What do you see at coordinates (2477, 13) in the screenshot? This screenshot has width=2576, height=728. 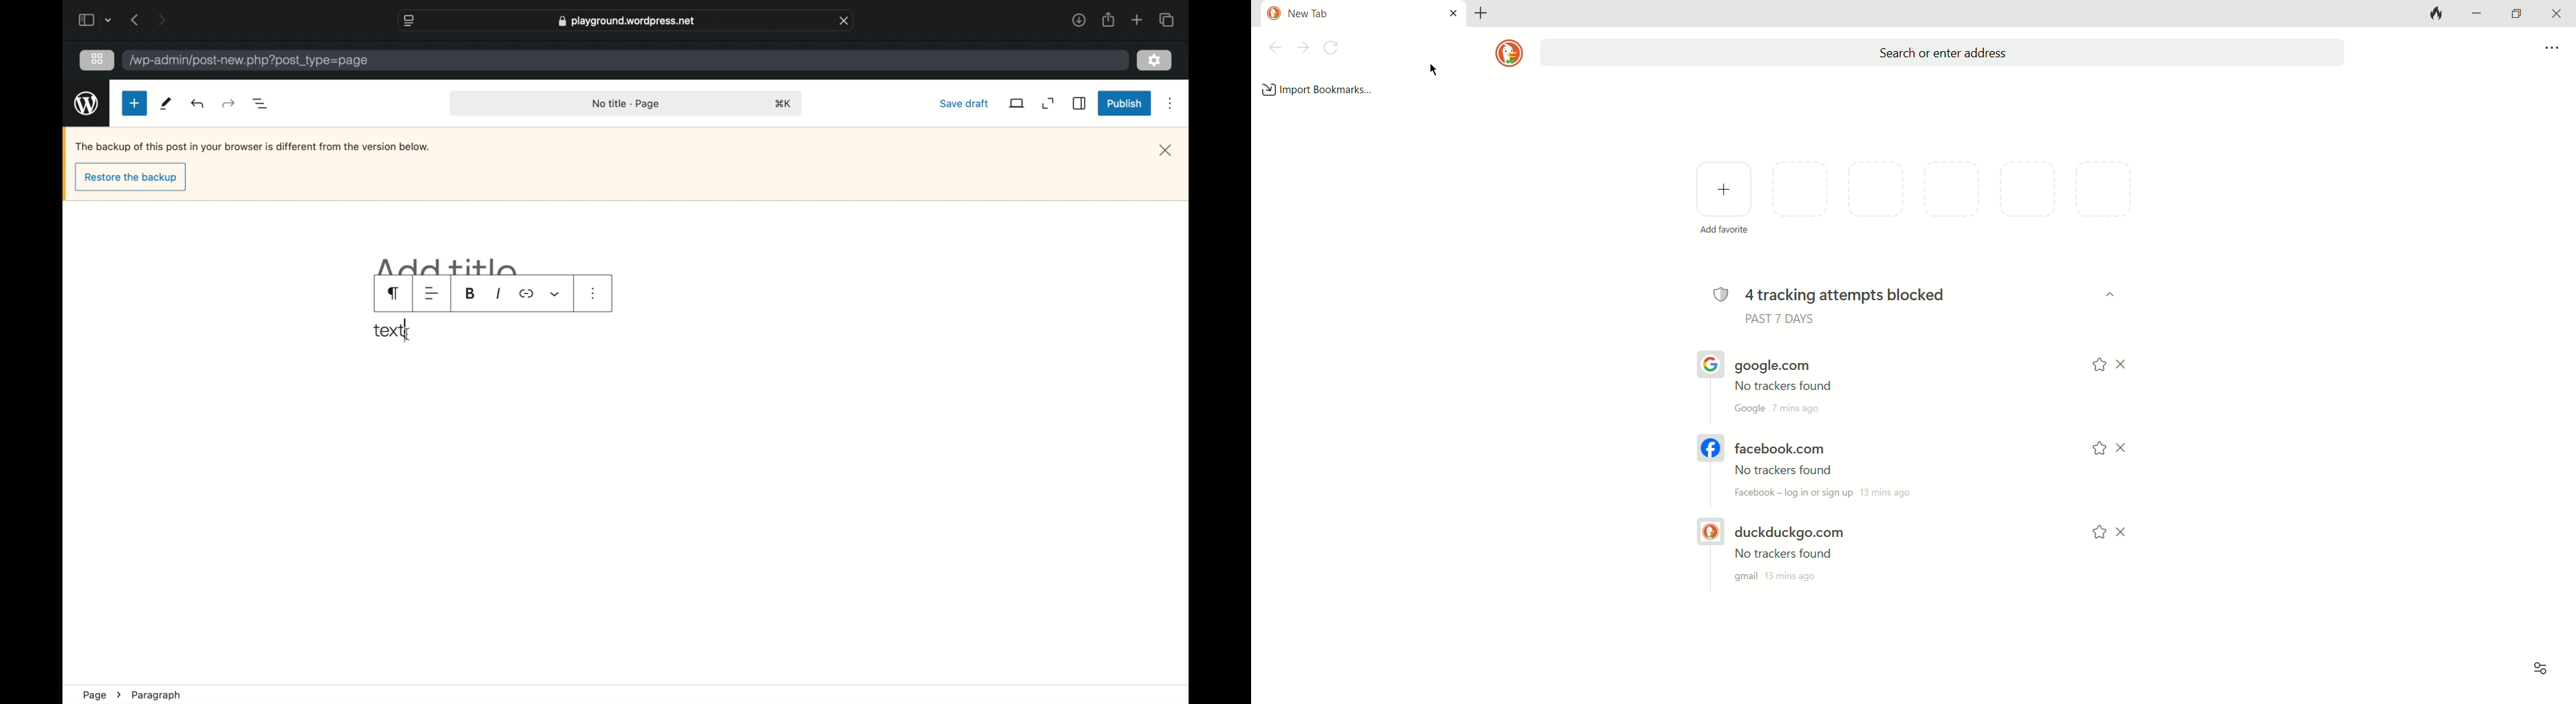 I see `minimize` at bounding box center [2477, 13].